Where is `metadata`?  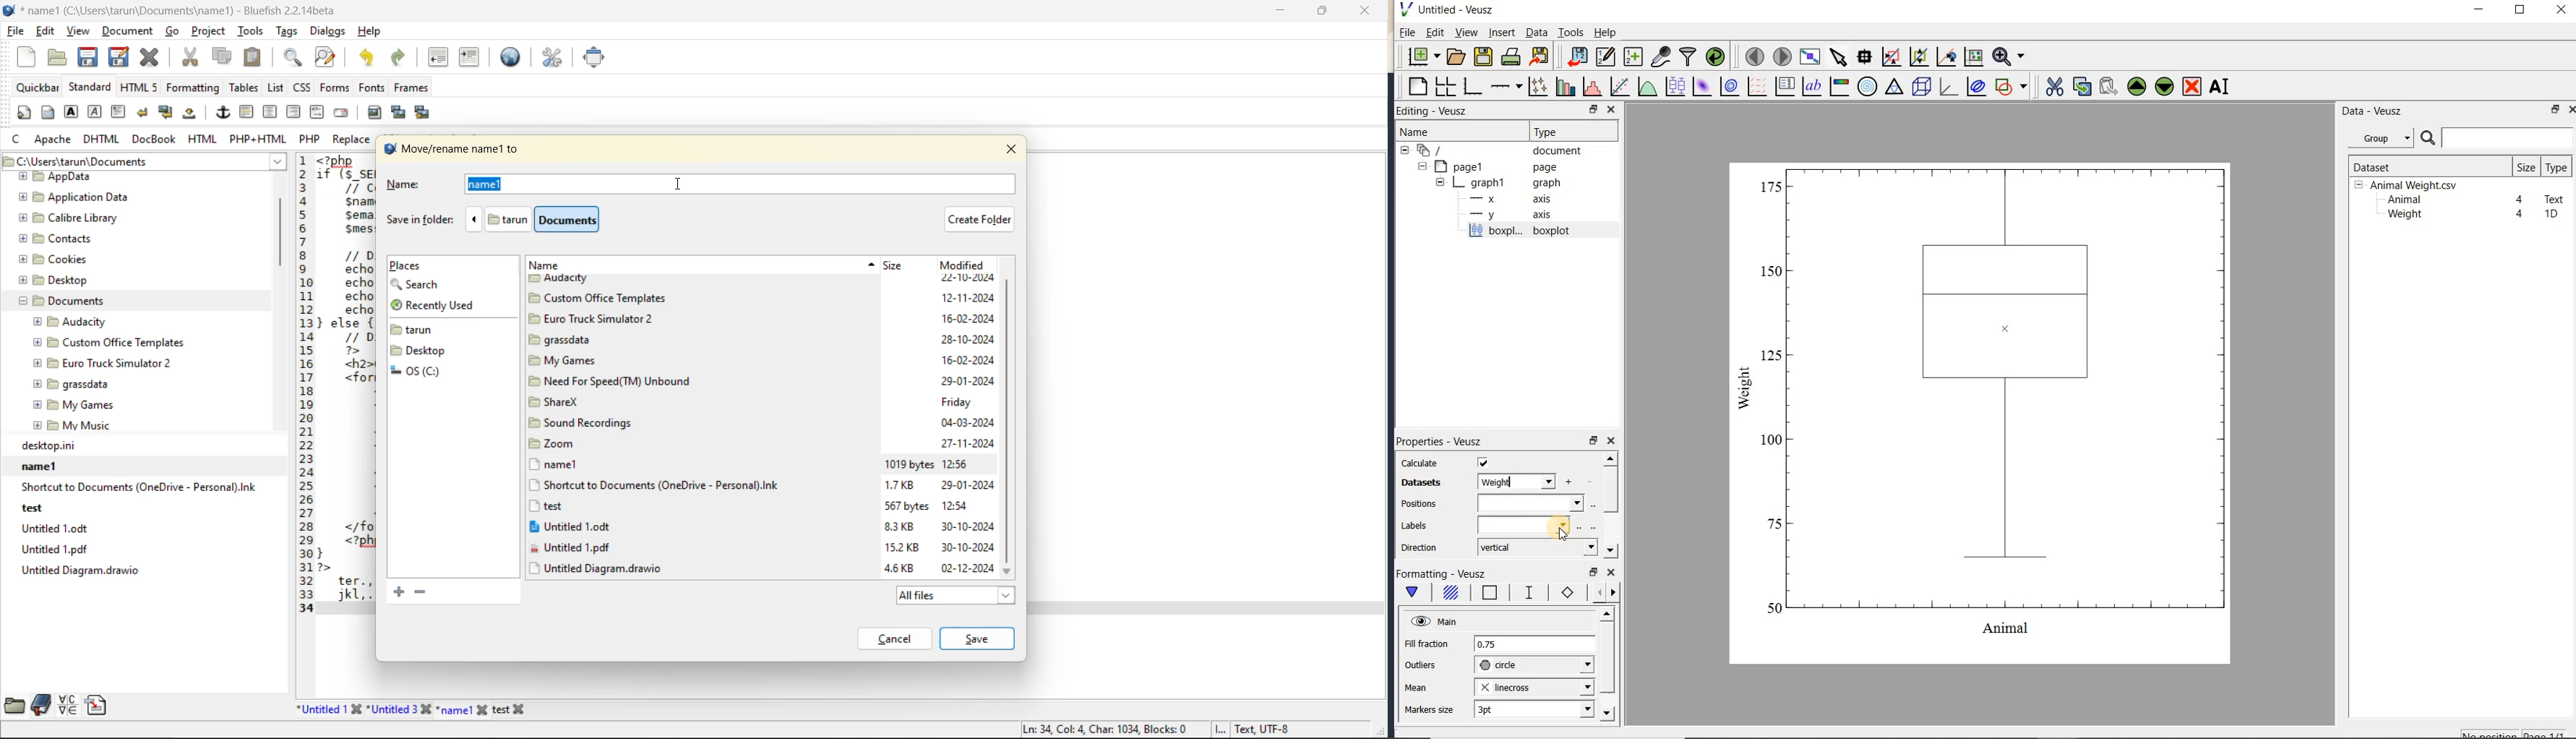 metadata is located at coordinates (1156, 728).